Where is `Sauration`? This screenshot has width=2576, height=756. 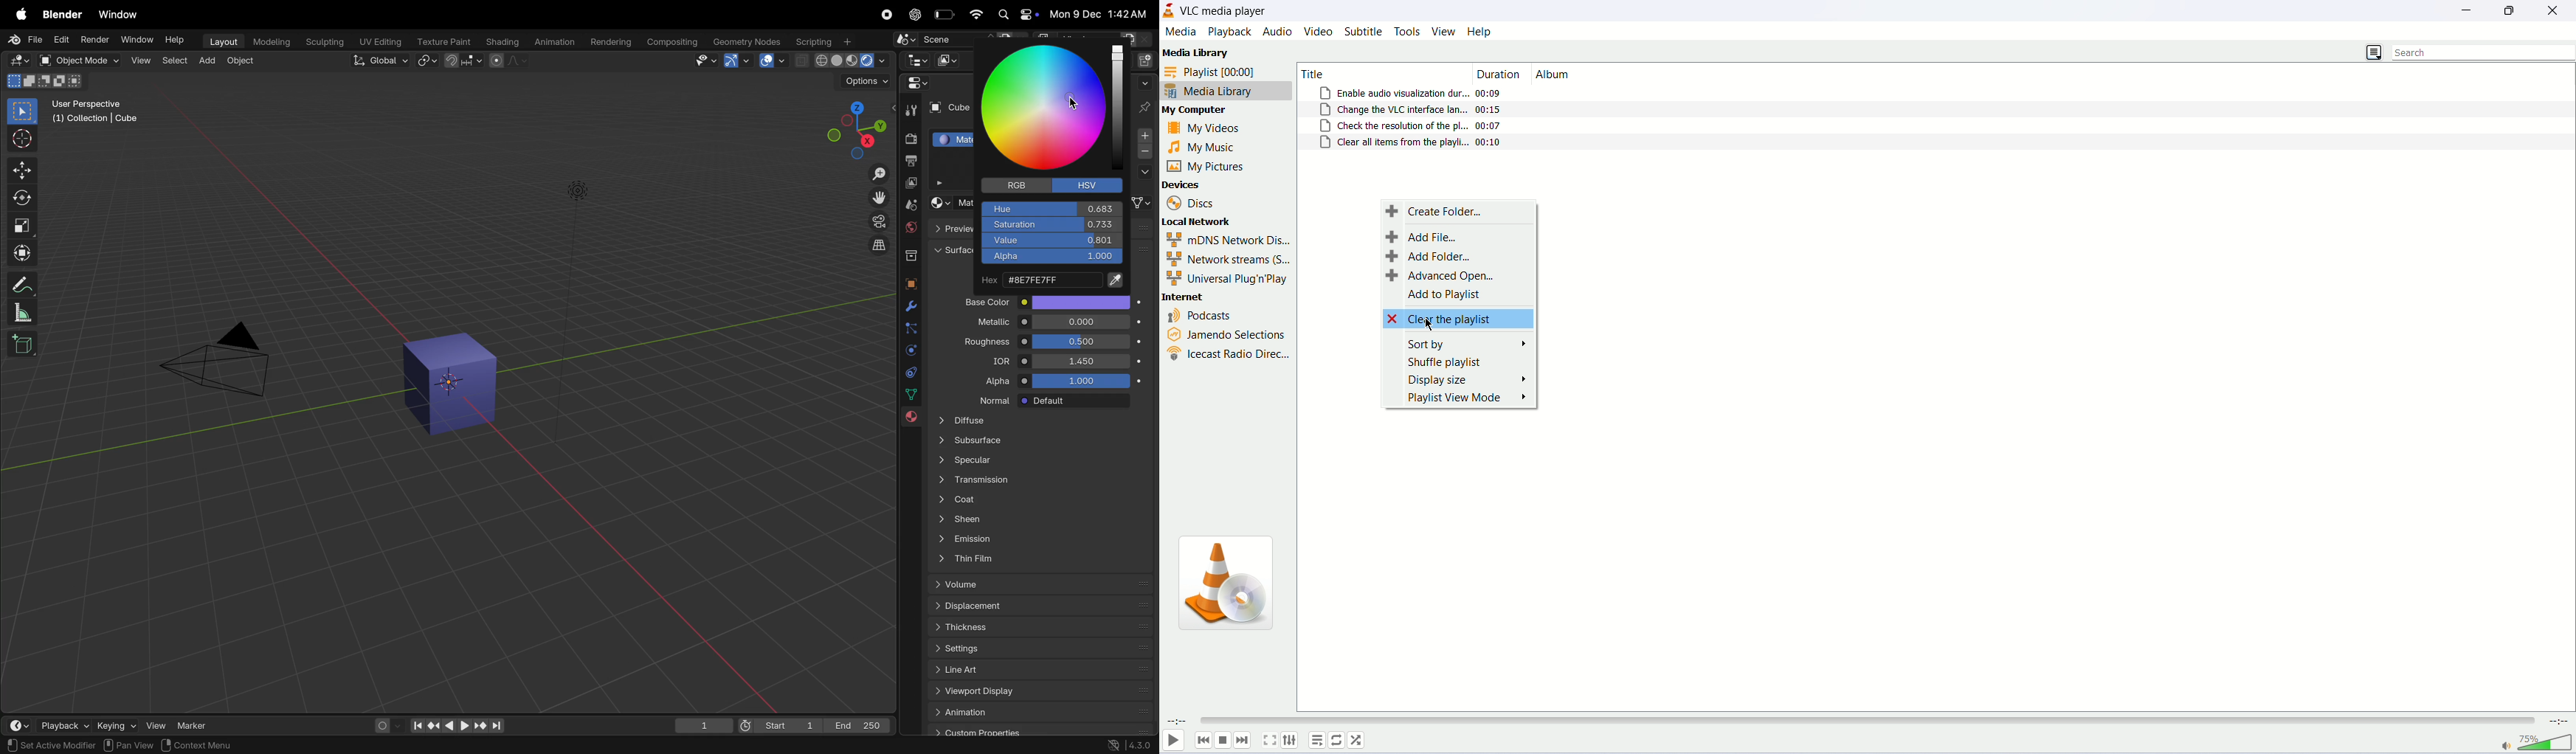
Sauration is located at coordinates (1051, 225).